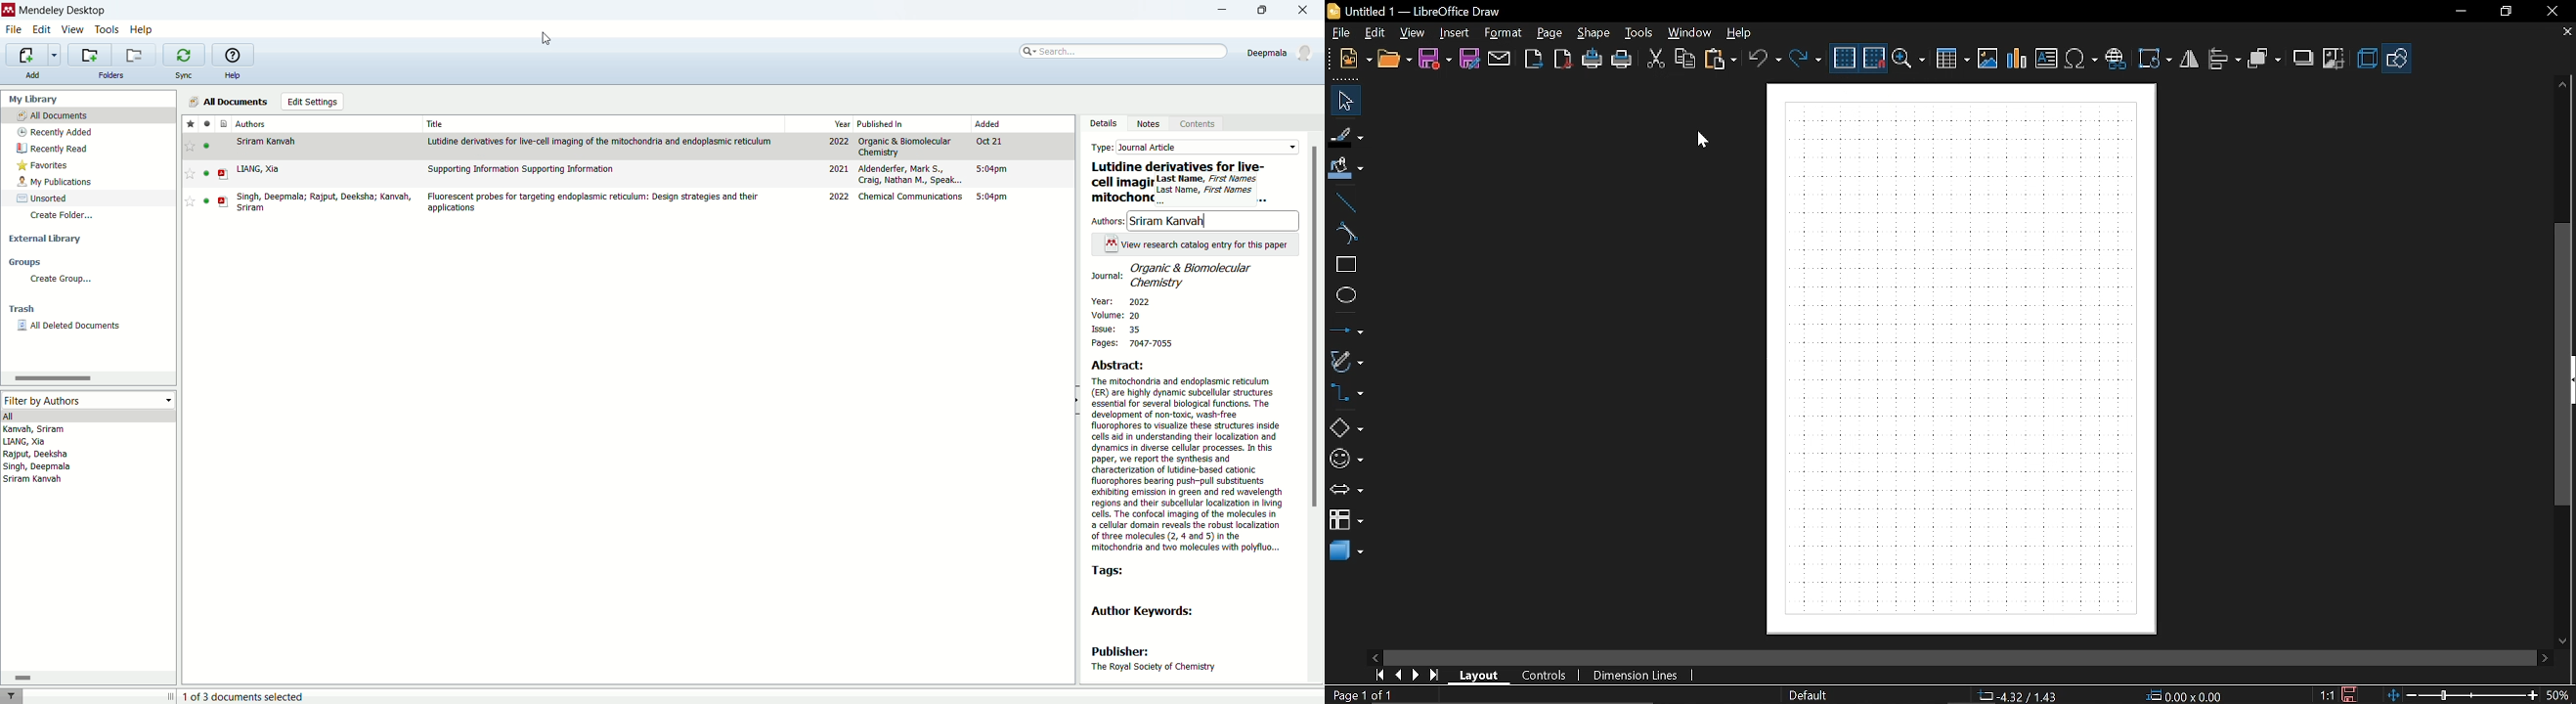 This screenshot has width=2576, height=728. I want to click on details, so click(1099, 126).